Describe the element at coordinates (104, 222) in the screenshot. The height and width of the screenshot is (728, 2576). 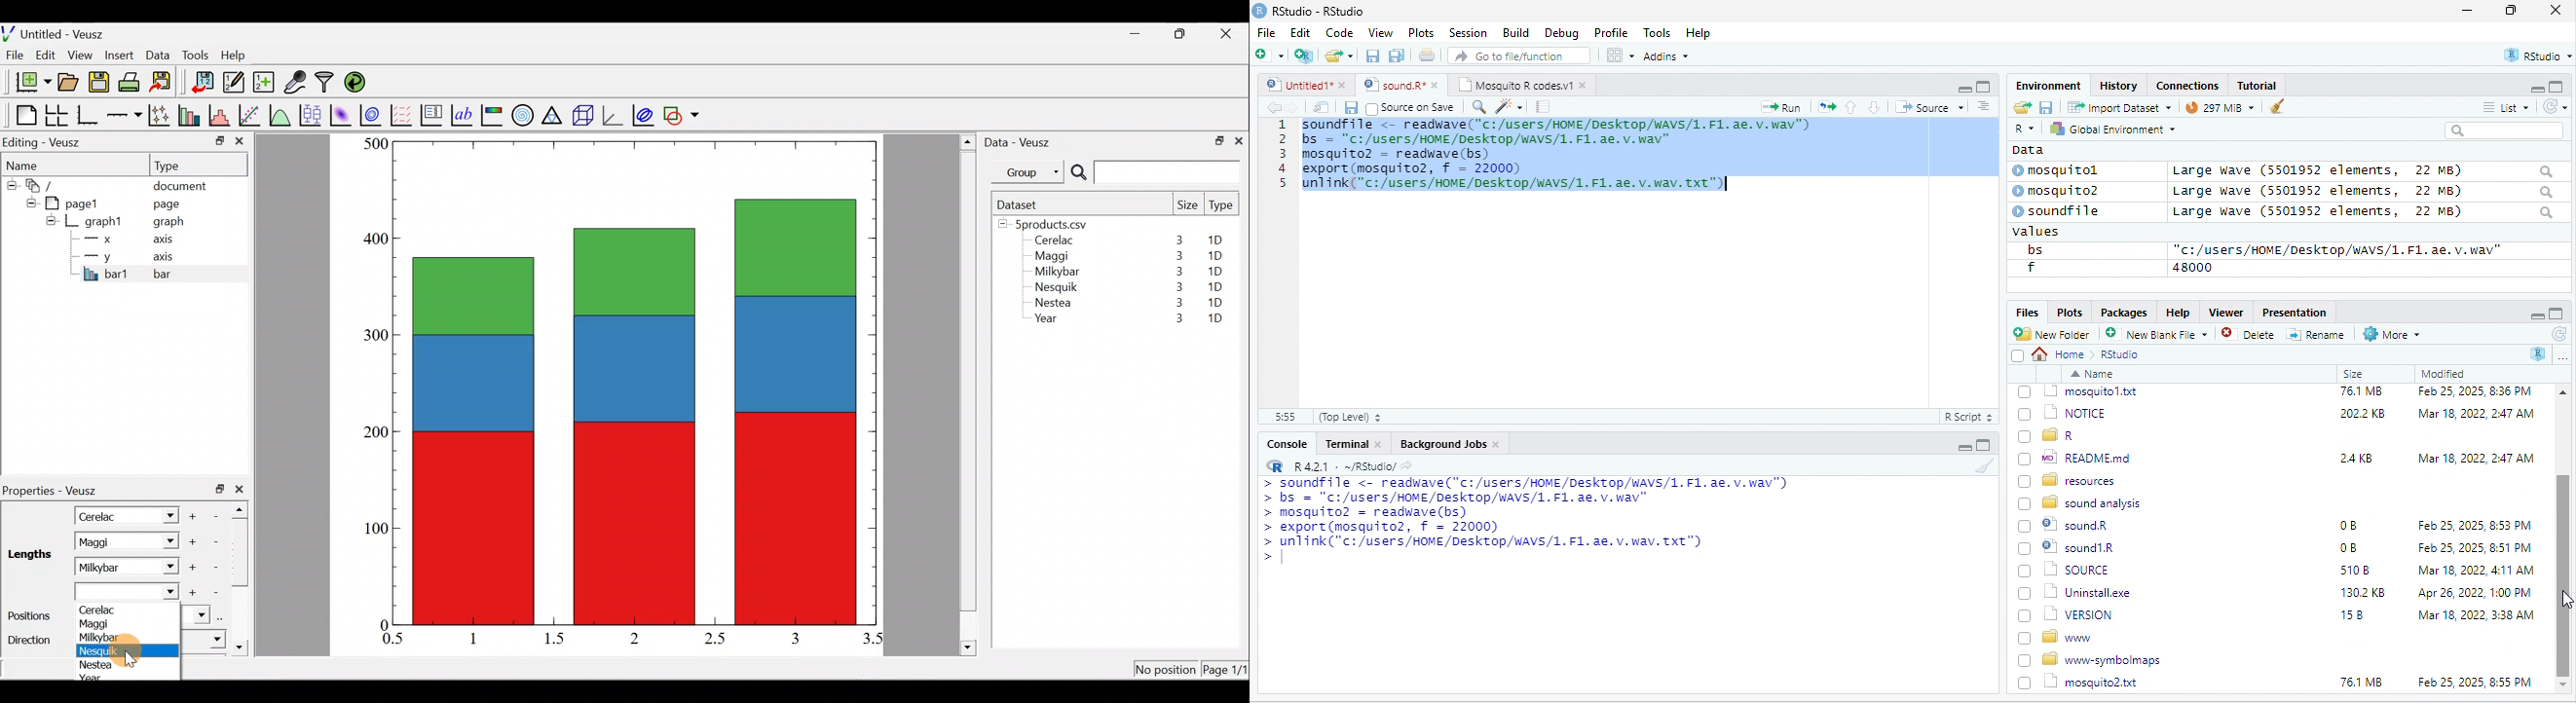
I see `graph1` at that location.